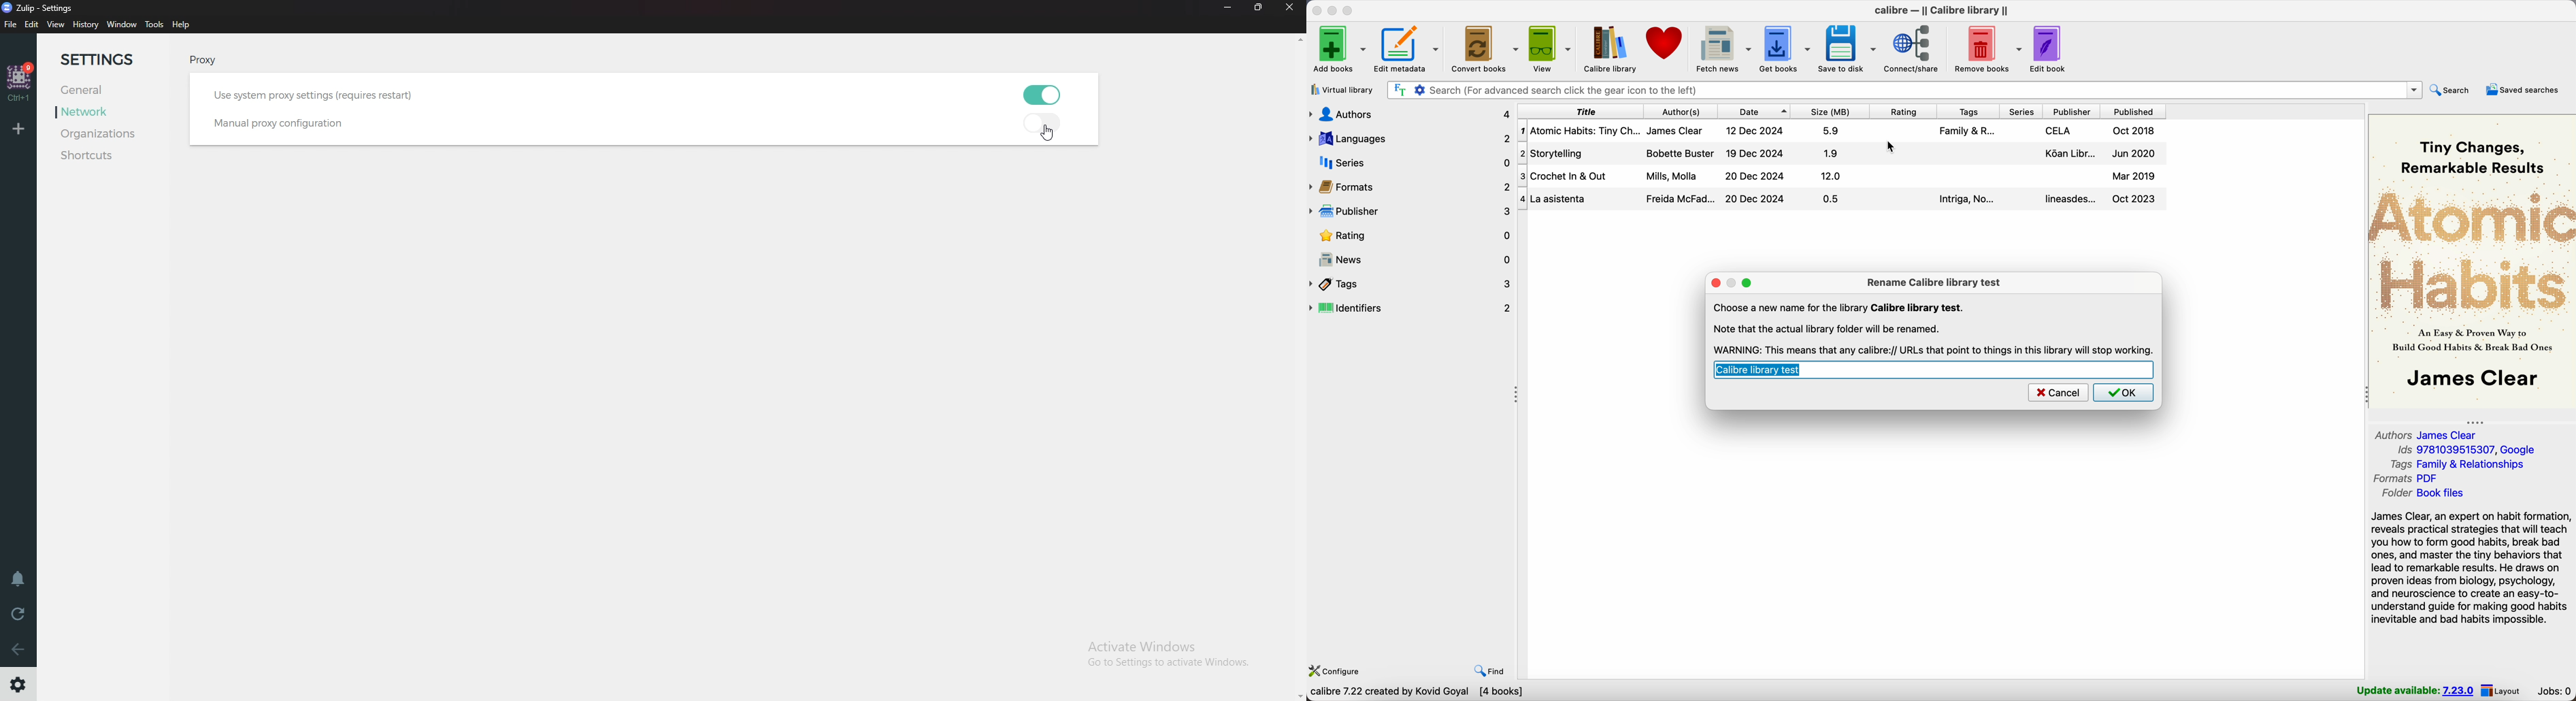 The image size is (2576, 728). What do you see at coordinates (1967, 112) in the screenshot?
I see `tags` at bounding box center [1967, 112].